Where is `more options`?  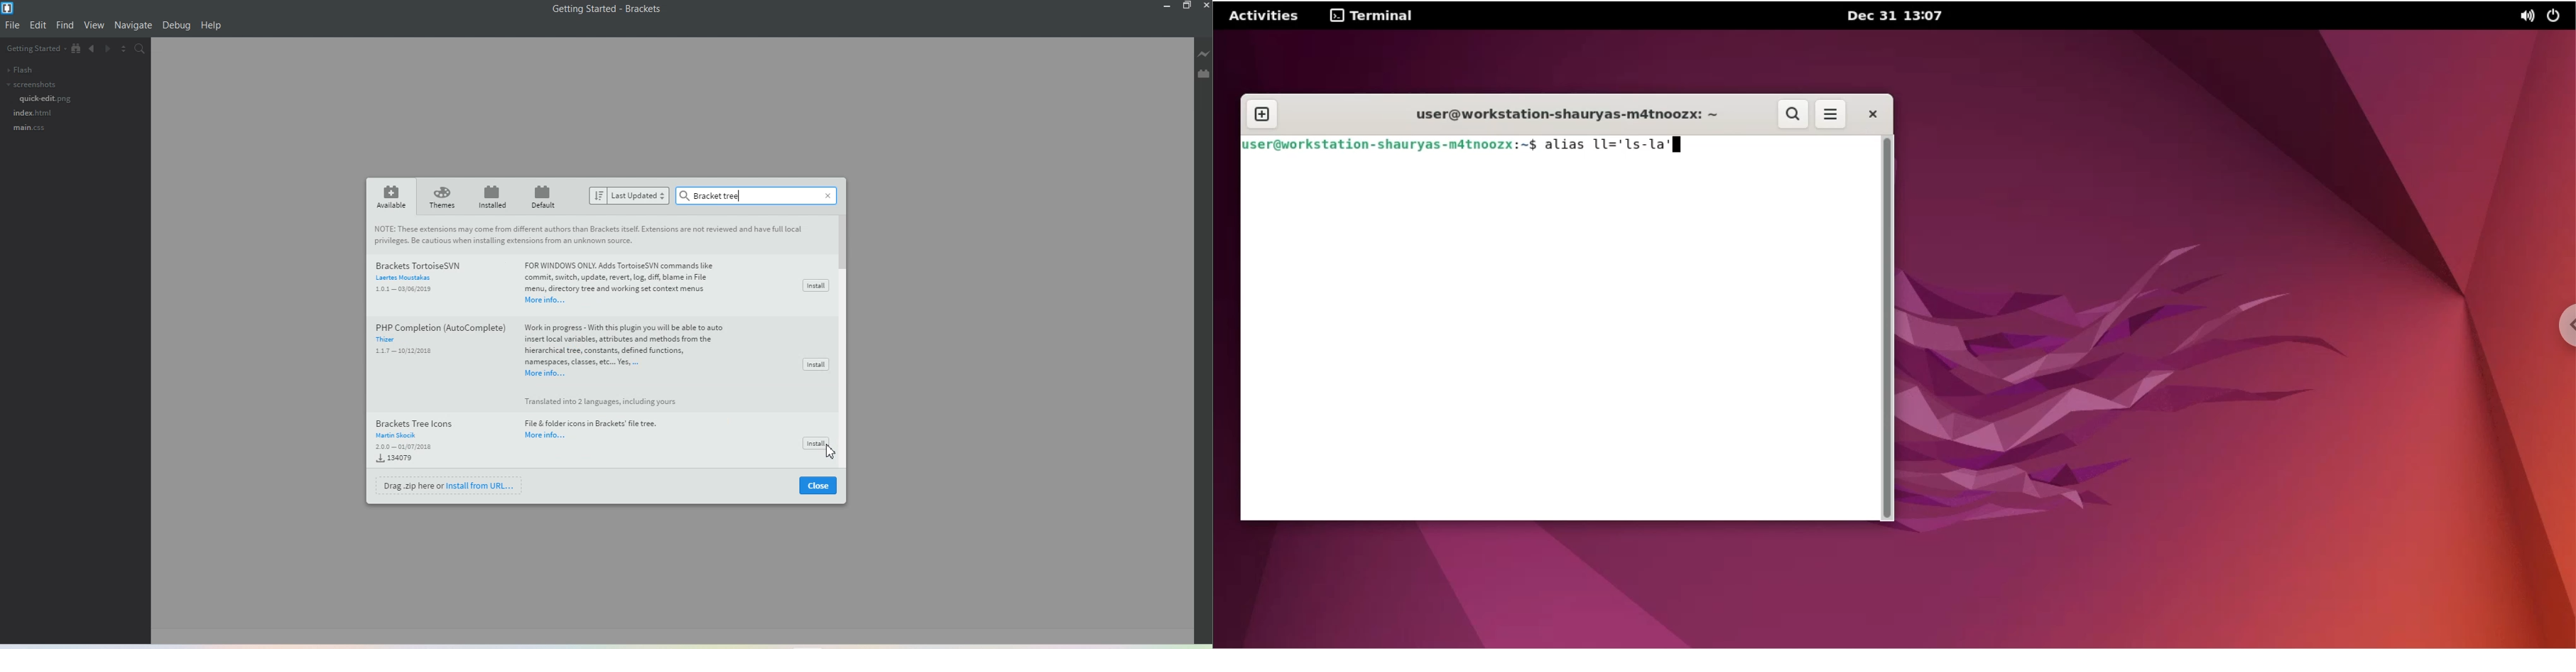 more options is located at coordinates (1829, 115).